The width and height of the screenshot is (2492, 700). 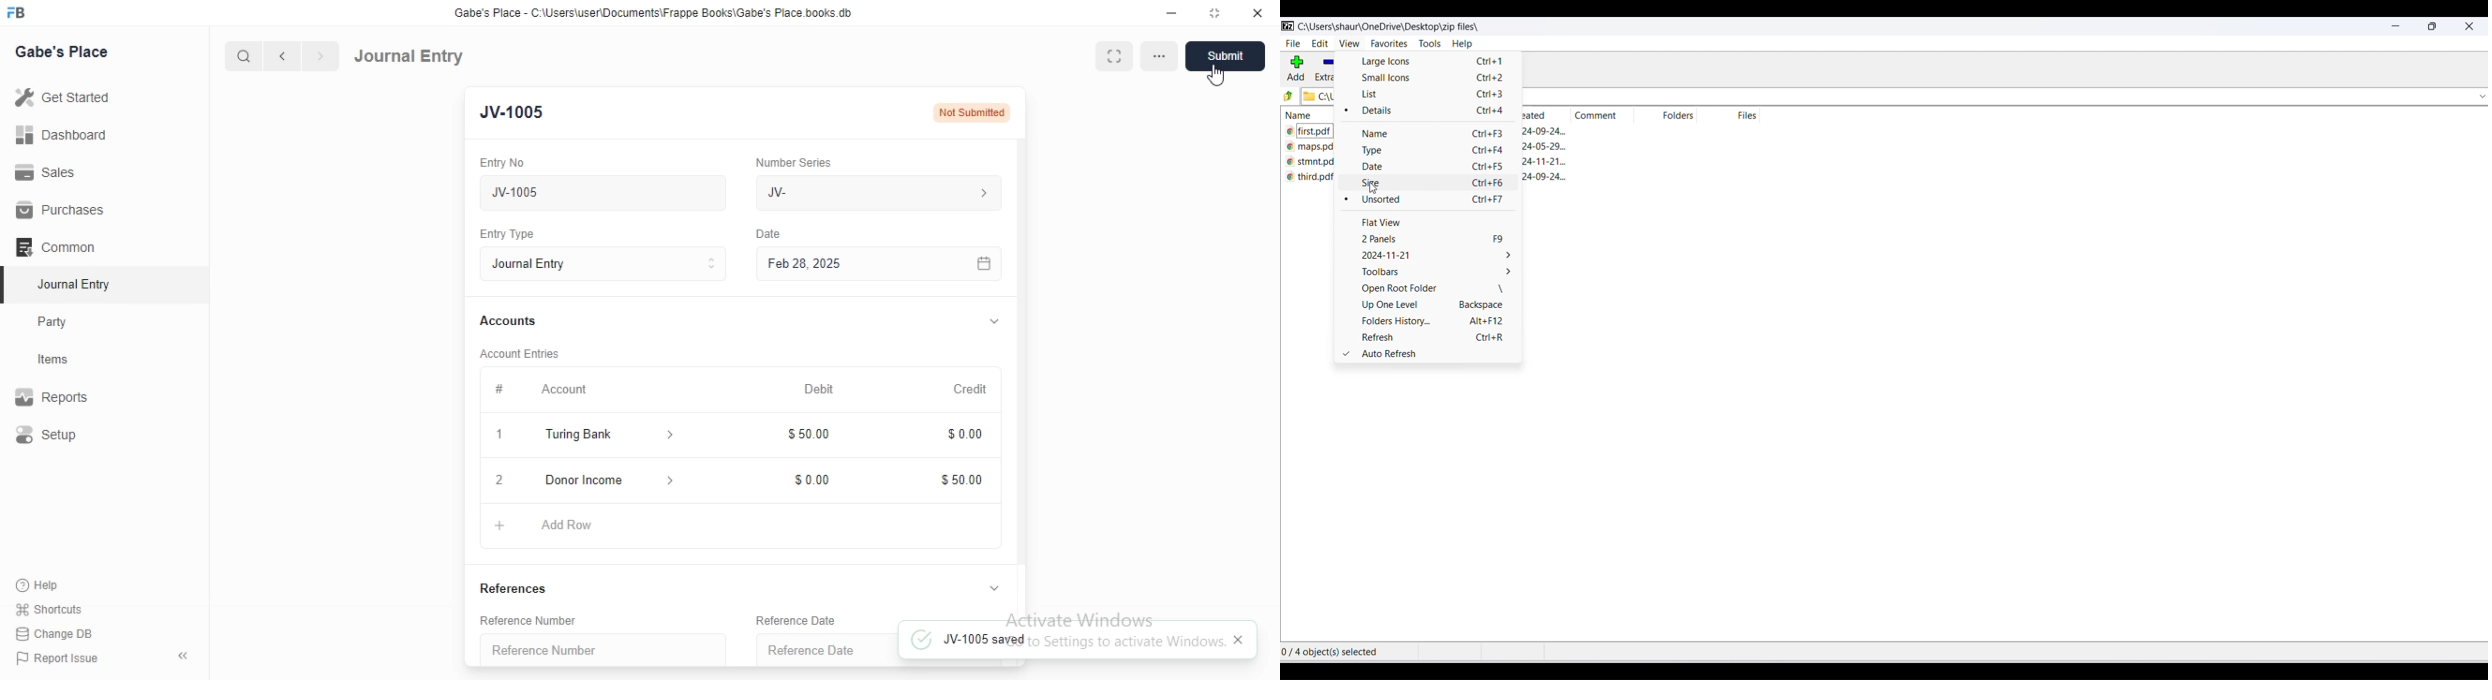 I want to click on Reports, so click(x=65, y=399).